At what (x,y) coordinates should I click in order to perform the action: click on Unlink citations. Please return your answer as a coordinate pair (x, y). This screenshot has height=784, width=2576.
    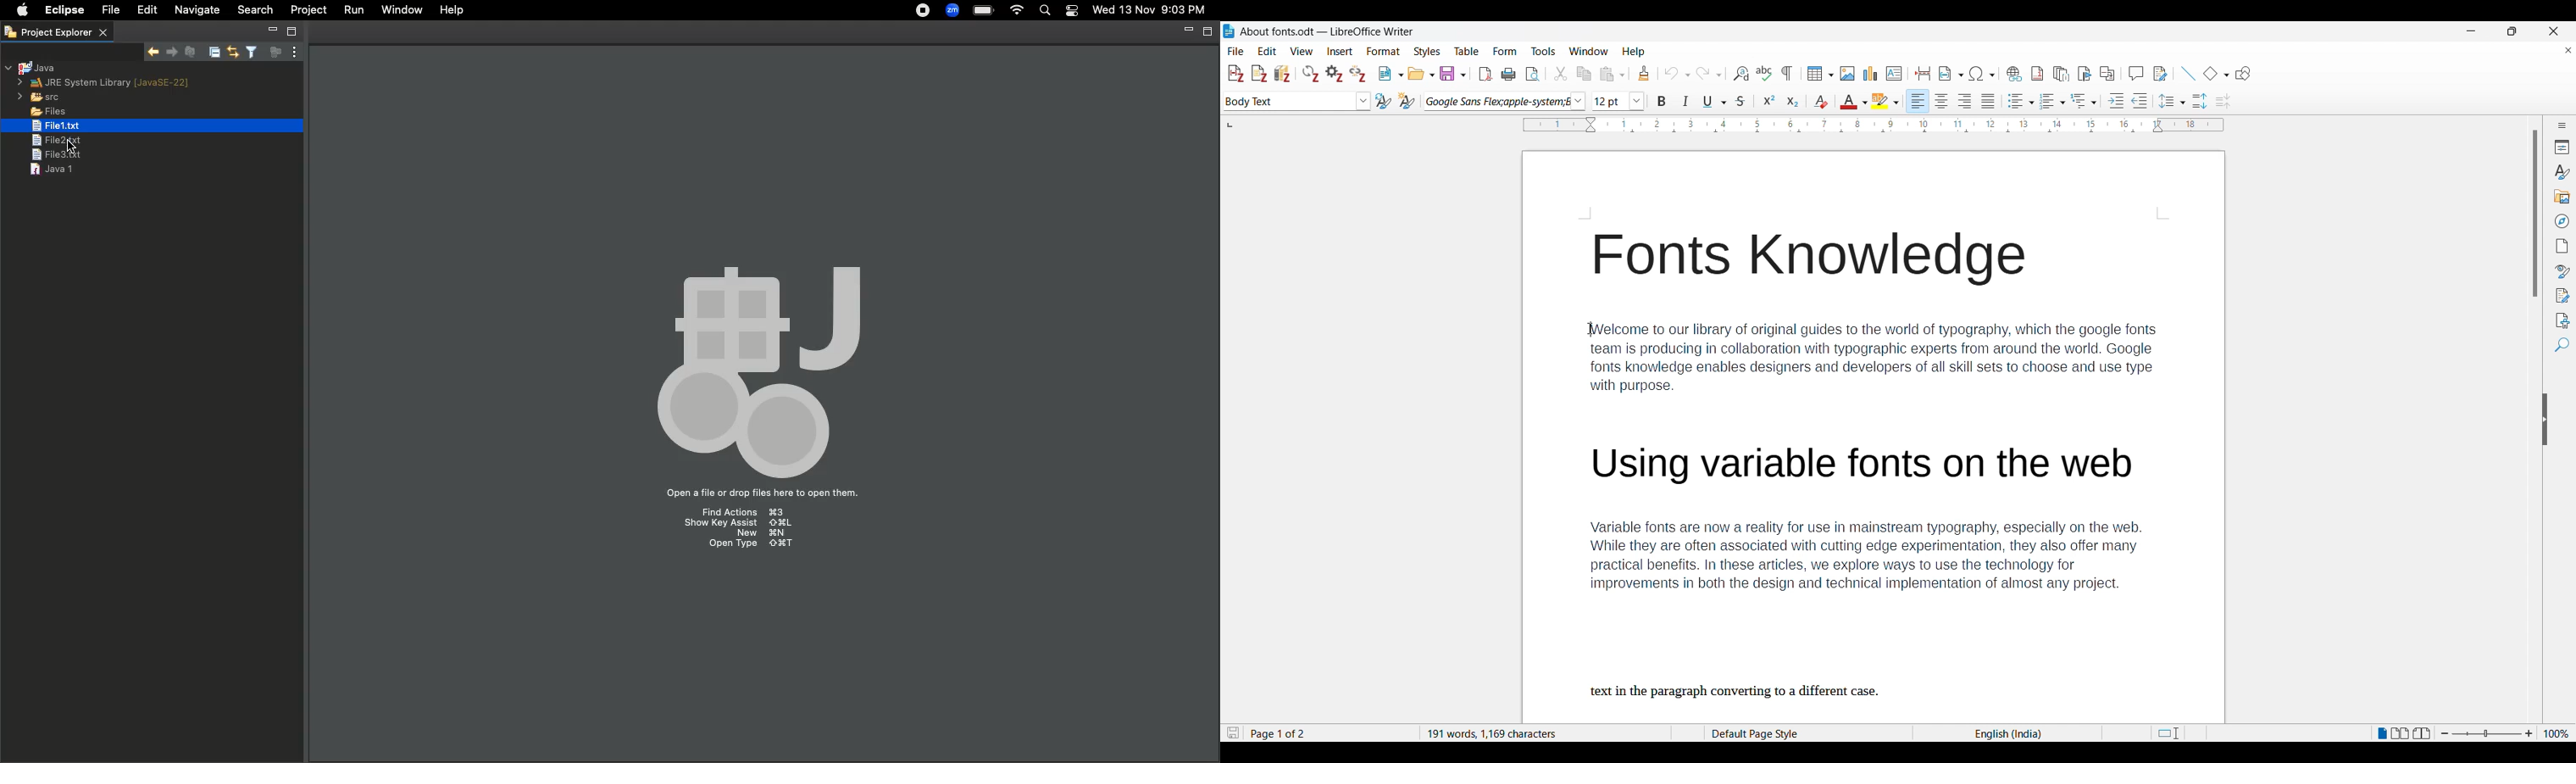
    Looking at the image, I should click on (1358, 73).